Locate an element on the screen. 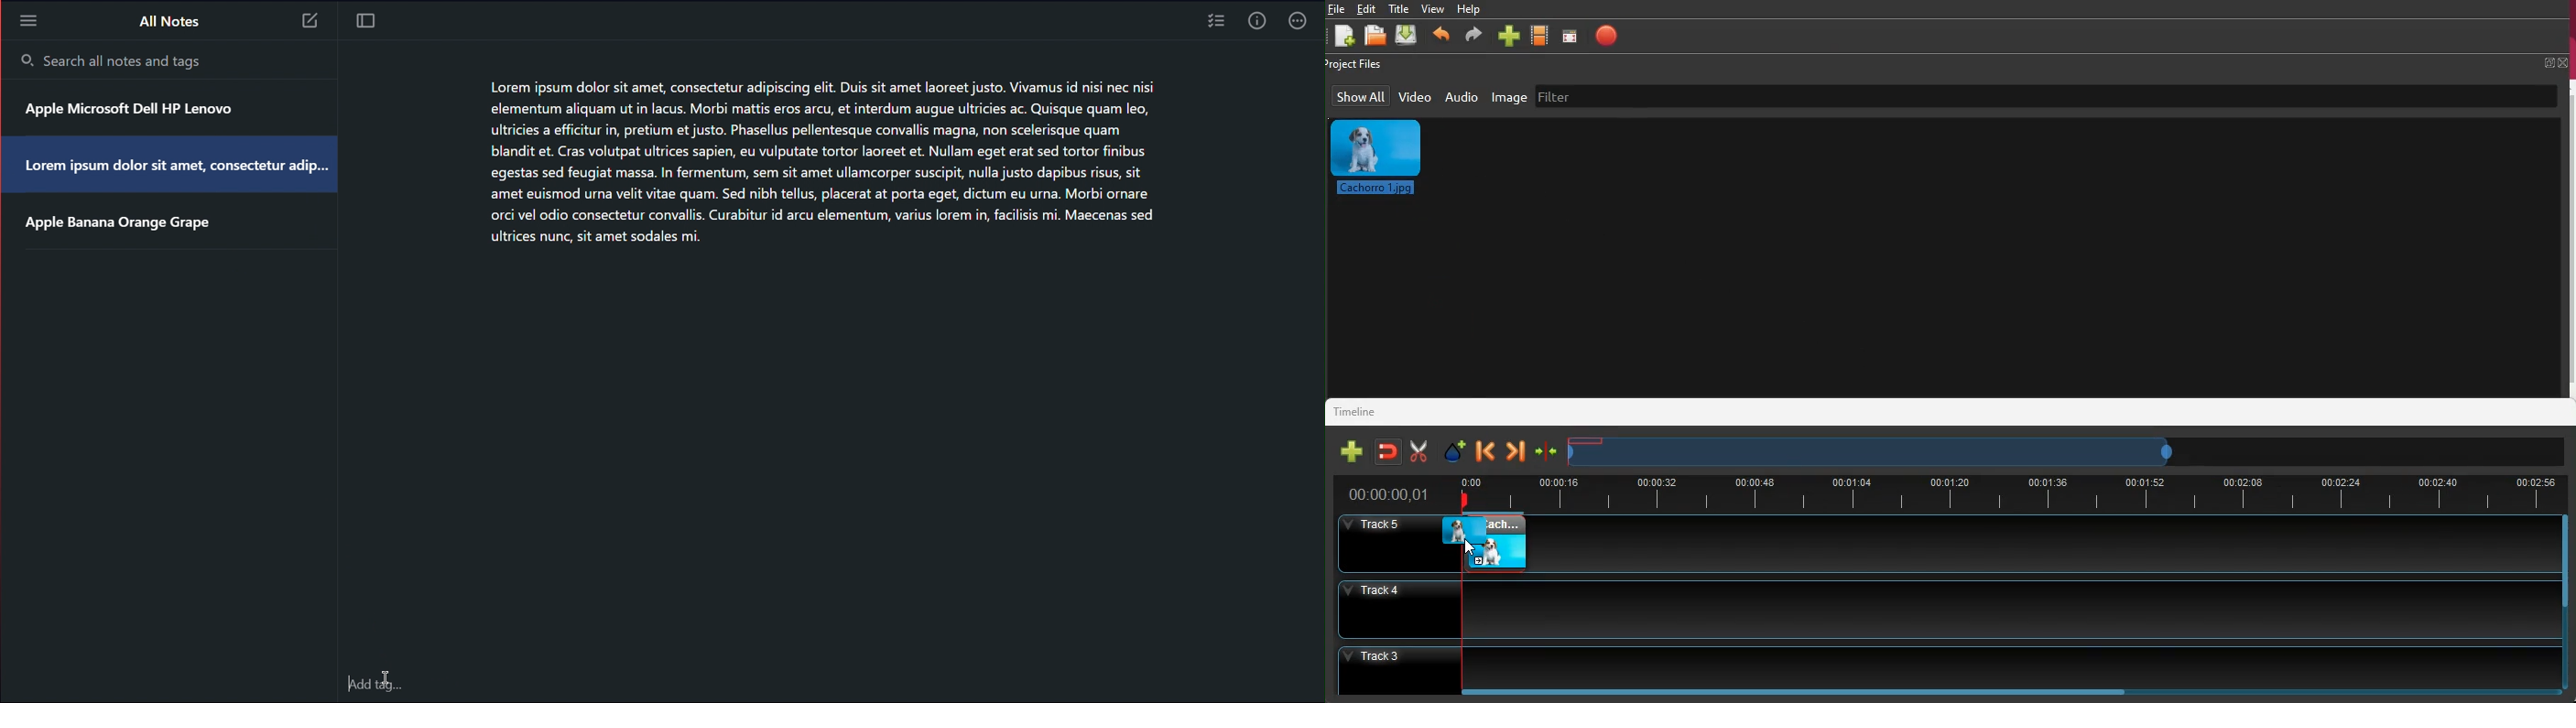 The height and width of the screenshot is (728, 2576). Lorem ipsum dolor sit amet, consectetur adip... is located at coordinates (171, 167).